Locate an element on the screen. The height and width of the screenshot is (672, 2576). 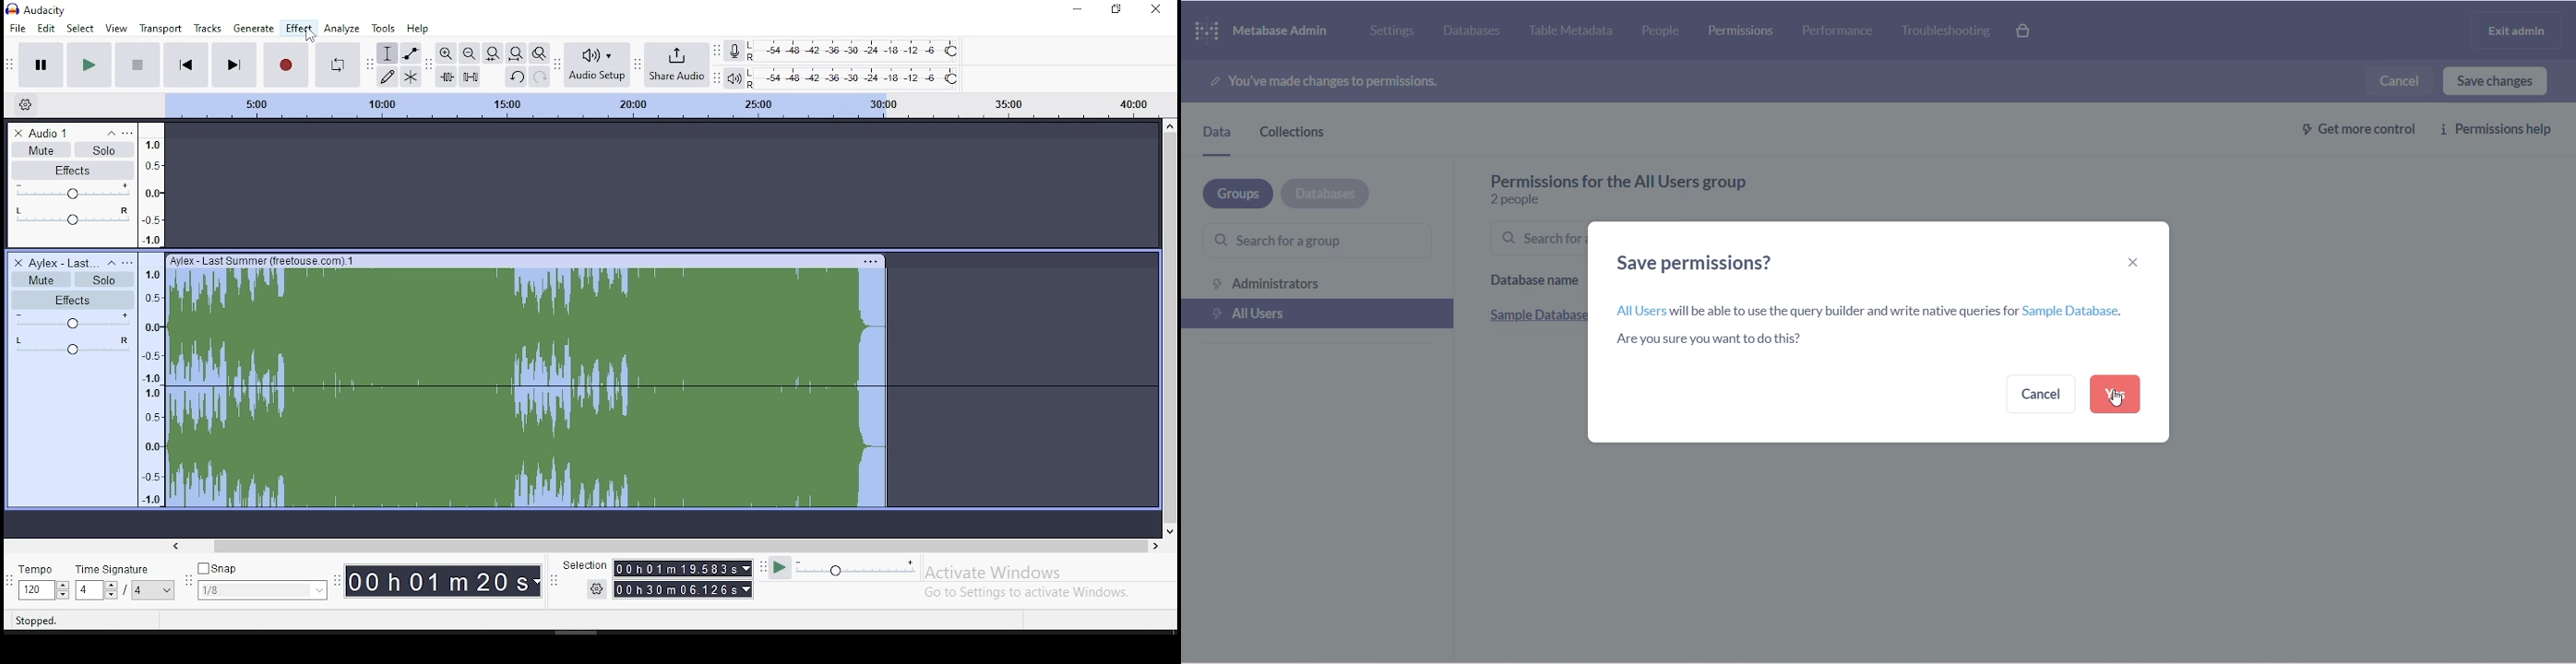
scale is located at coordinates (660, 106).